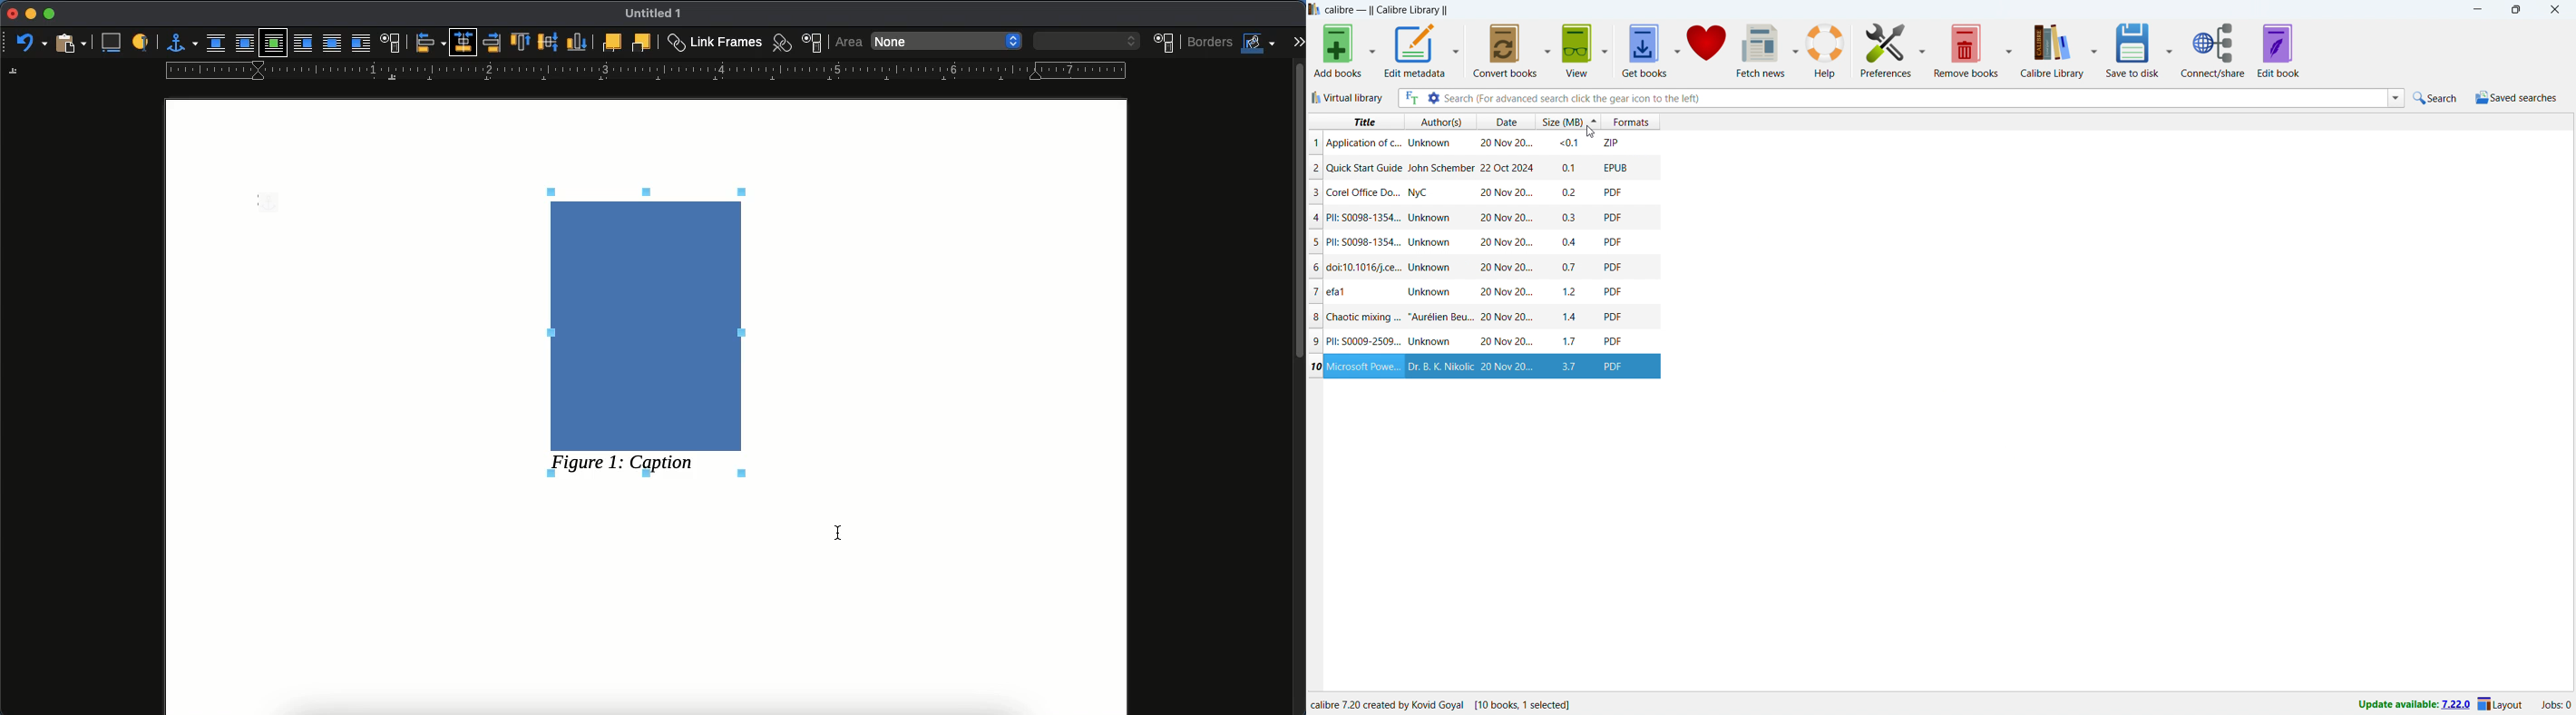  I want to click on 10, so click(1315, 367).